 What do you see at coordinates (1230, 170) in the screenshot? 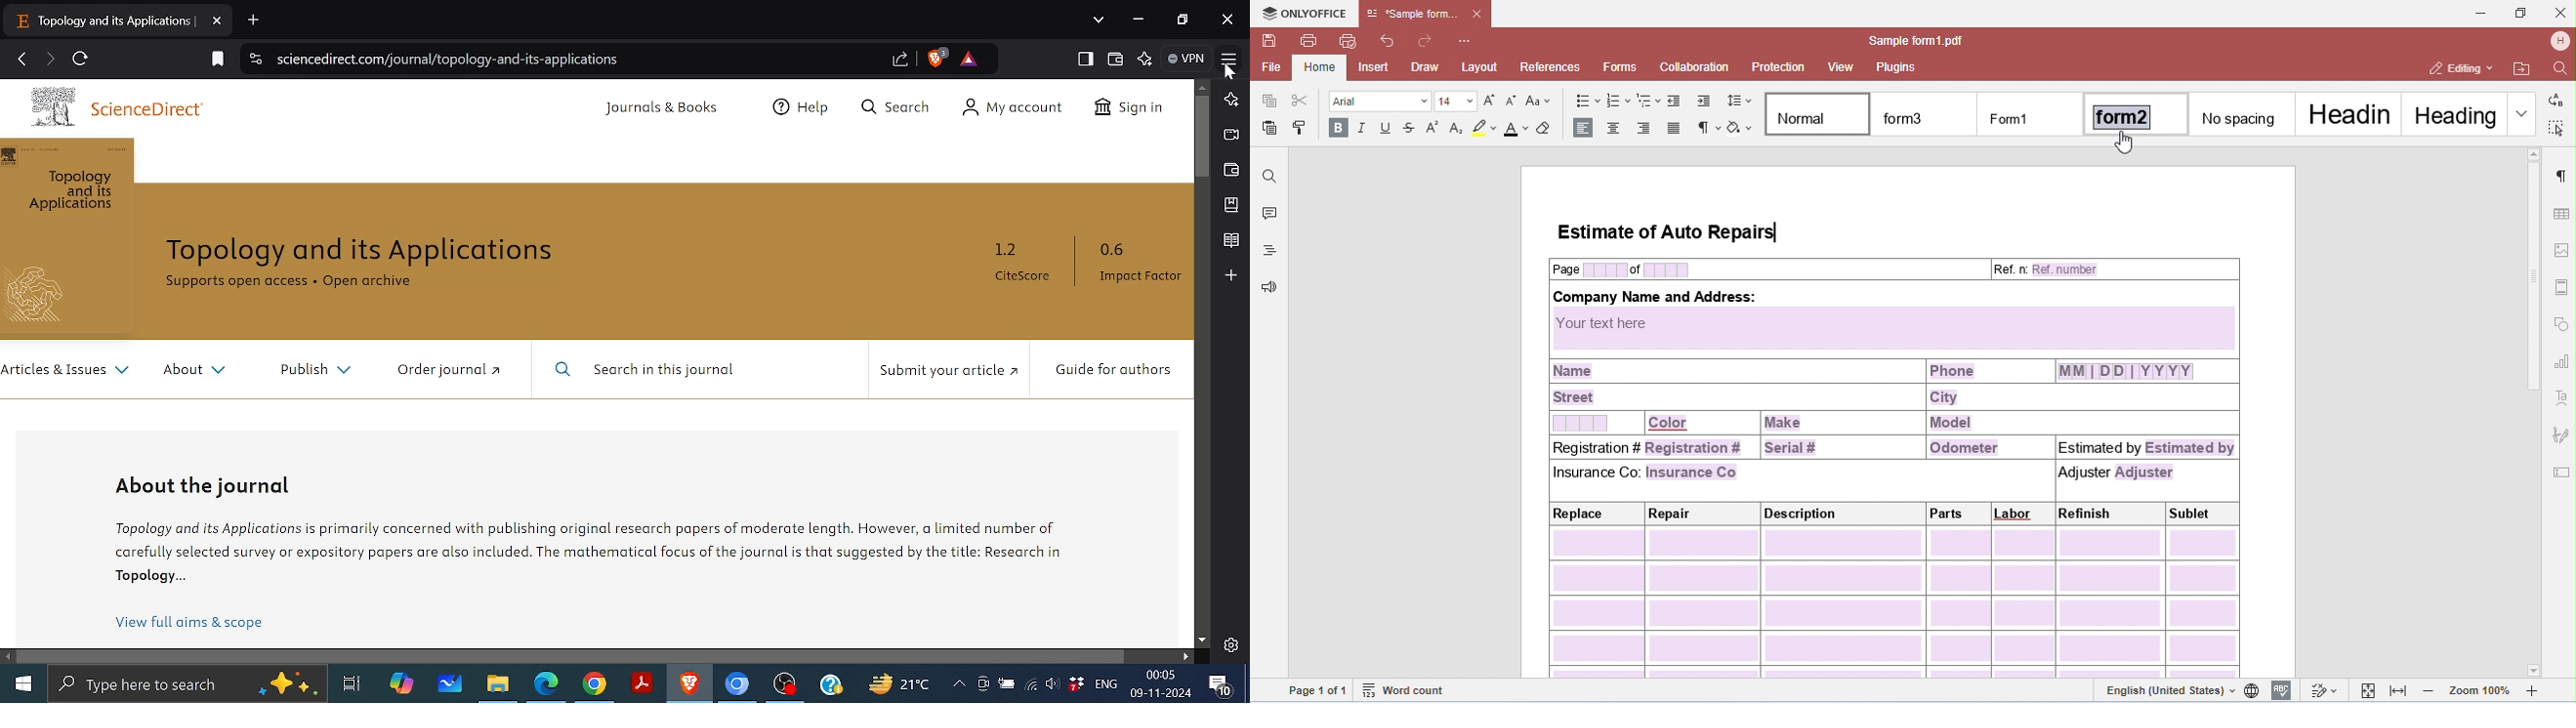
I see `Wallet` at bounding box center [1230, 170].